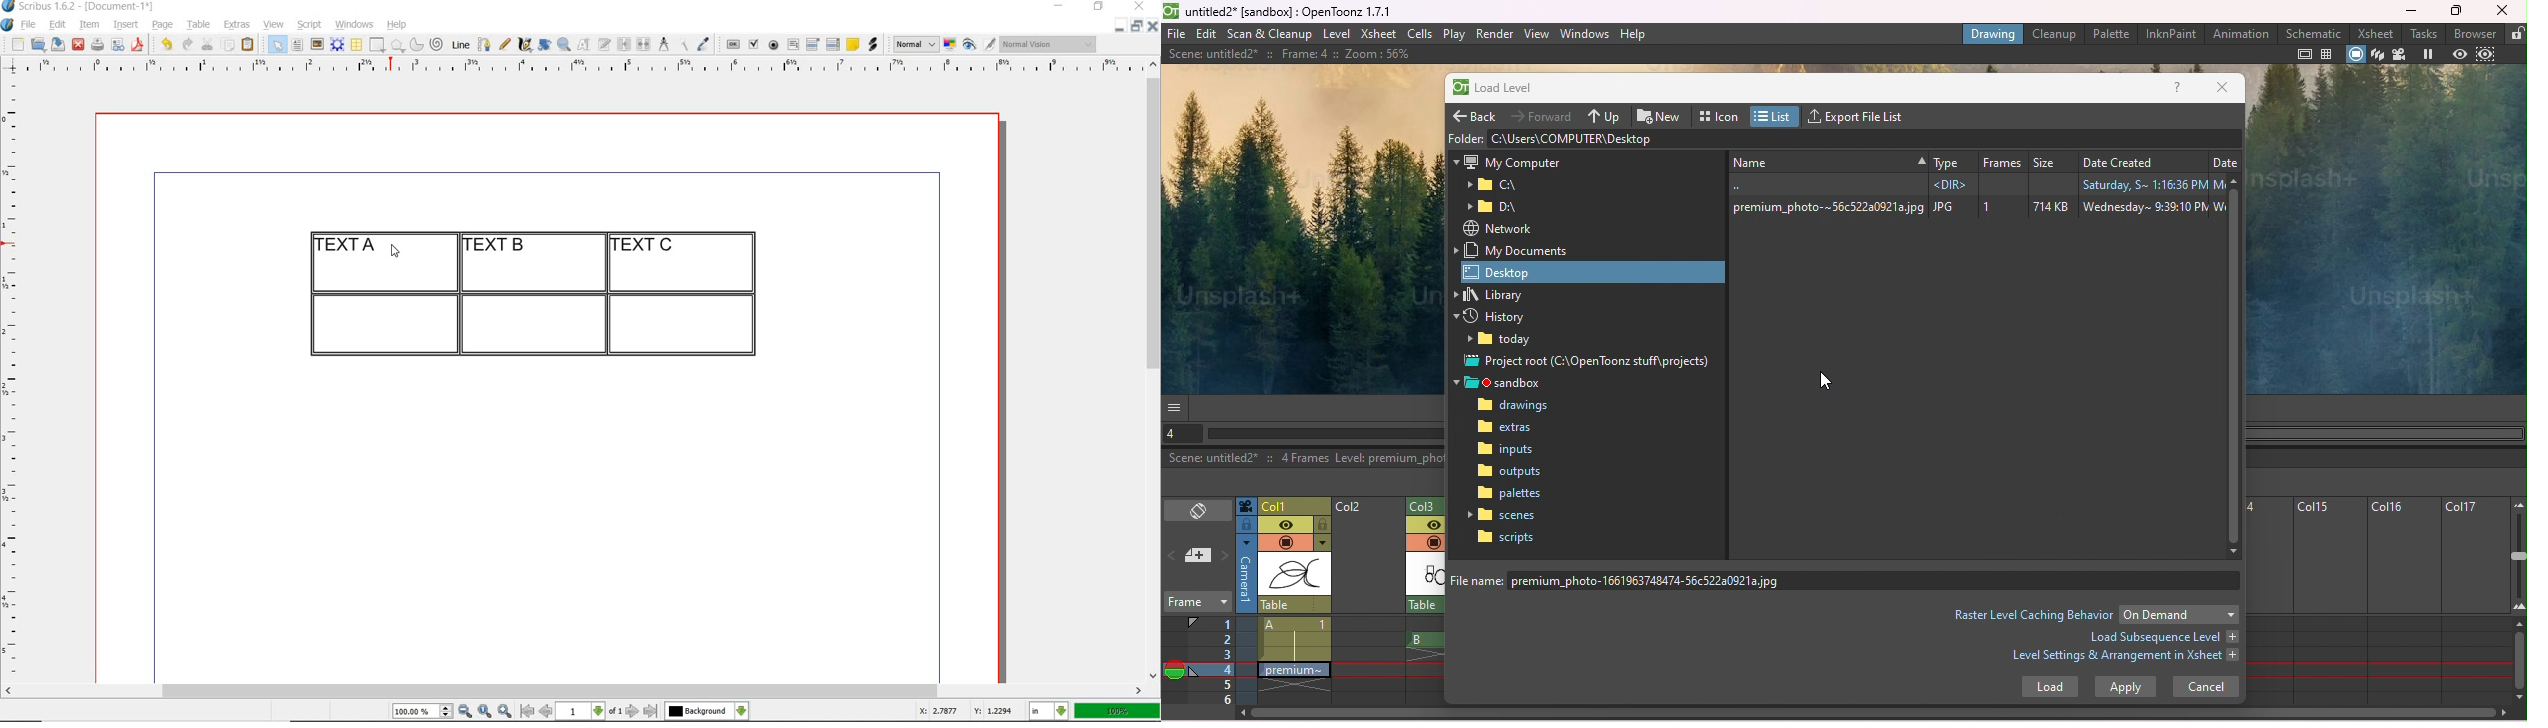 The image size is (2548, 728). I want to click on link text frames, so click(625, 46).